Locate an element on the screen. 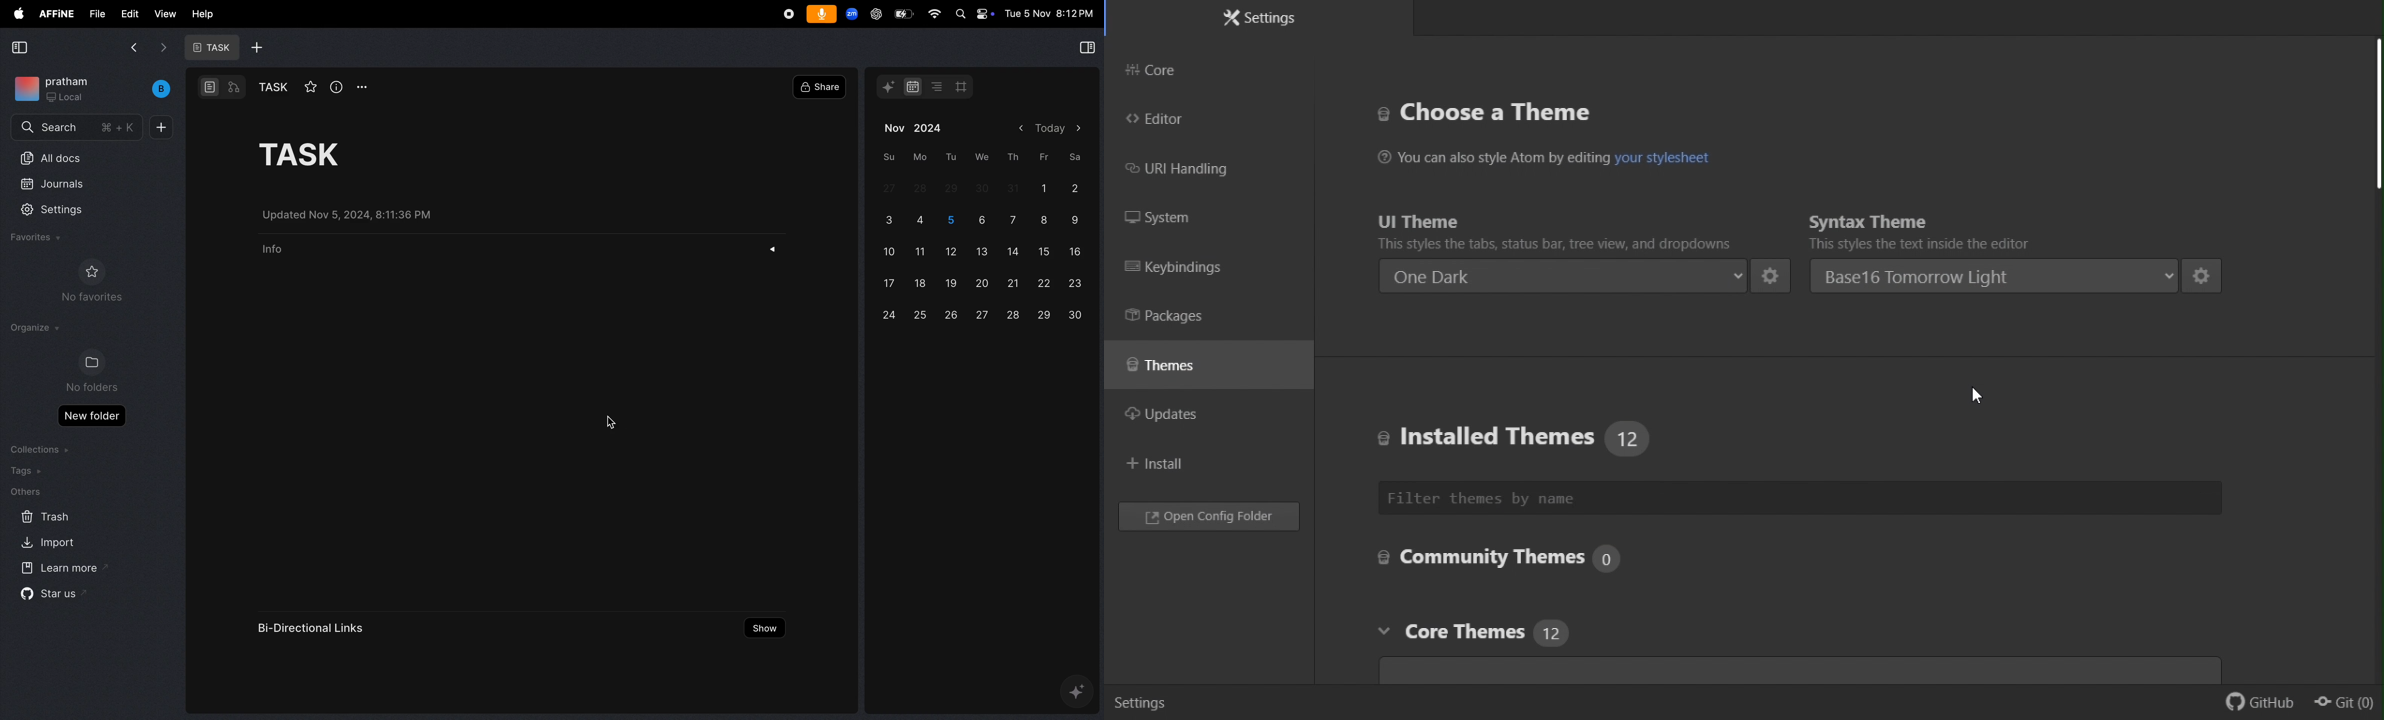 The image size is (2408, 728). days is located at coordinates (932, 128).